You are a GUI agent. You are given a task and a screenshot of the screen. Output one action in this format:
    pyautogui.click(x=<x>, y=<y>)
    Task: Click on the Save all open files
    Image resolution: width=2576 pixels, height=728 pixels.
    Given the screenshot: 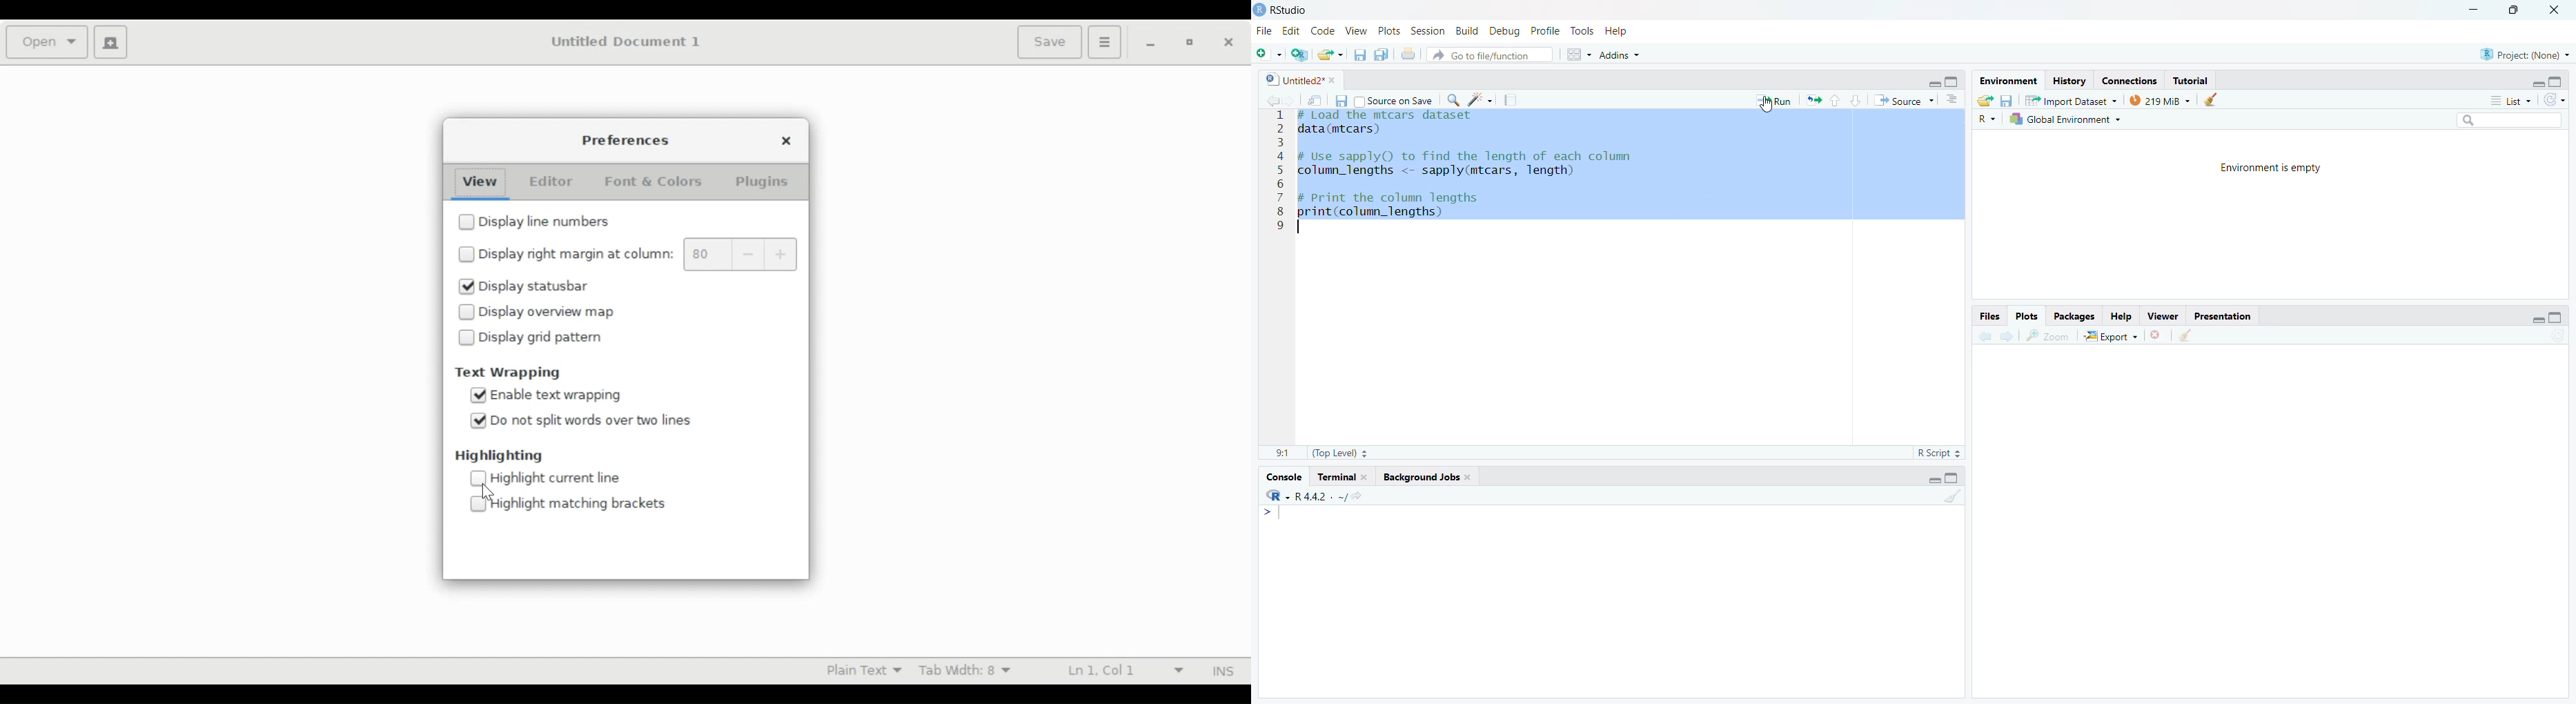 What is the action you would take?
    pyautogui.click(x=1382, y=54)
    